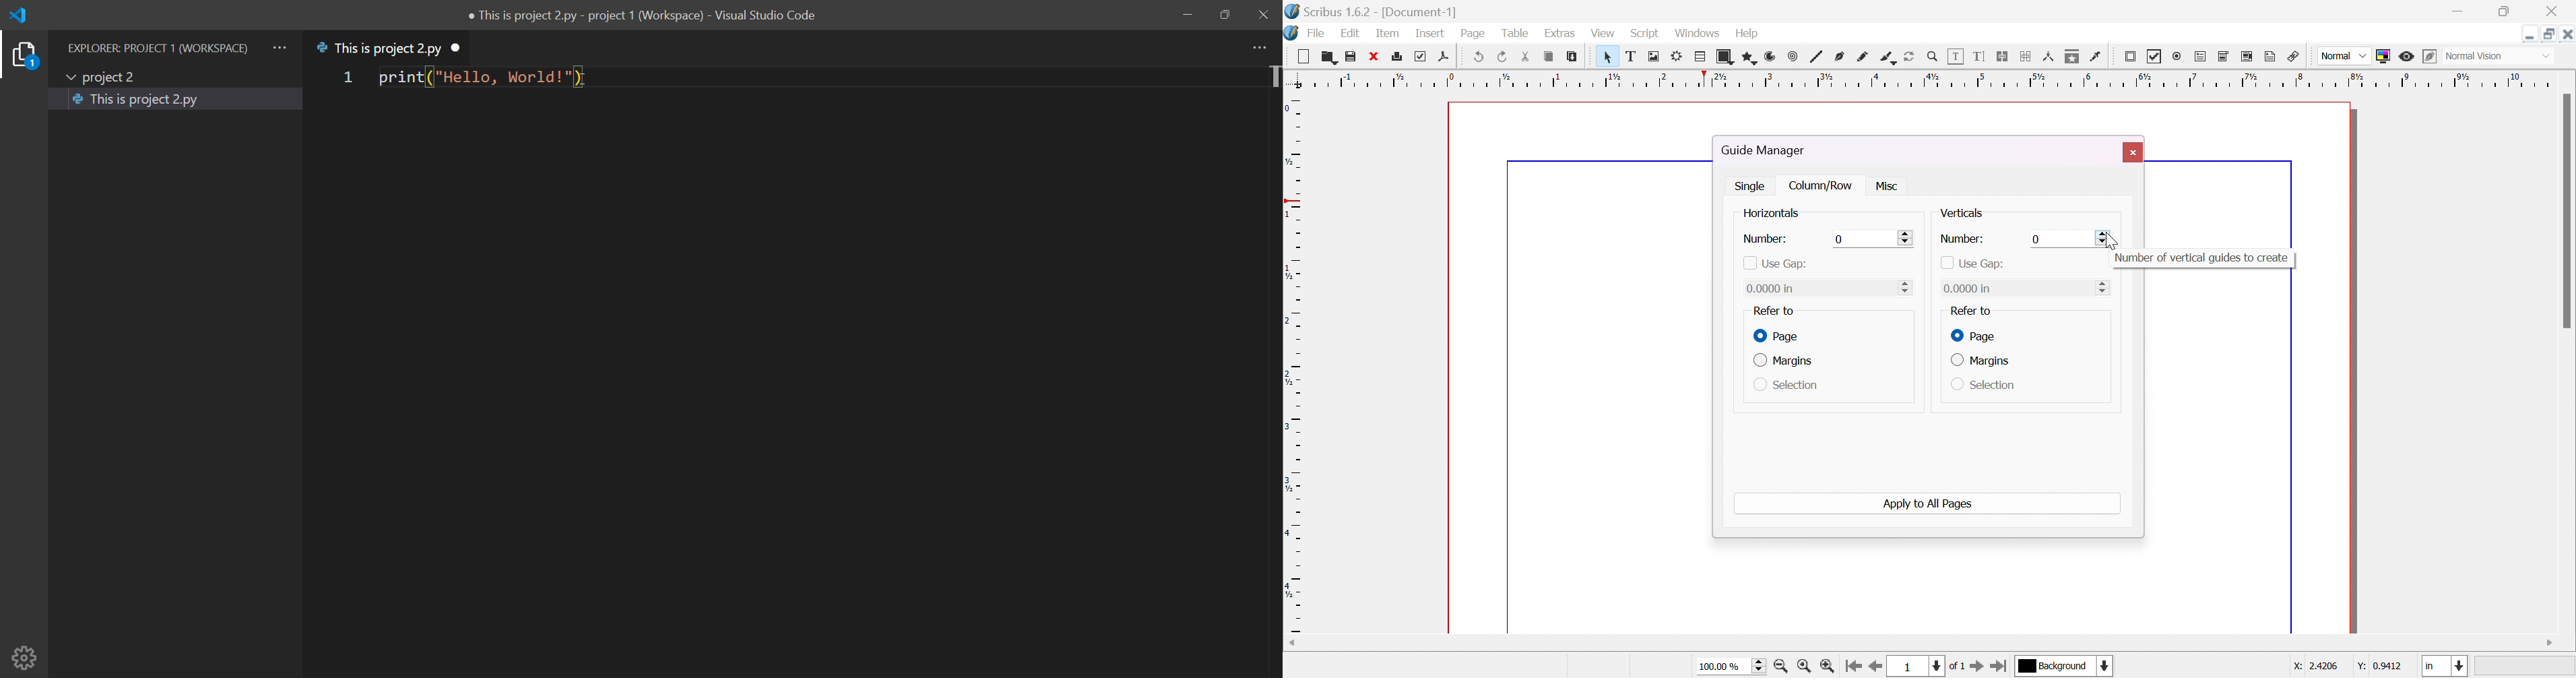 Image resolution: width=2576 pixels, height=700 pixels. Describe the element at coordinates (1782, 214) in the screenshot. I see `horizontals (in)` at that location.